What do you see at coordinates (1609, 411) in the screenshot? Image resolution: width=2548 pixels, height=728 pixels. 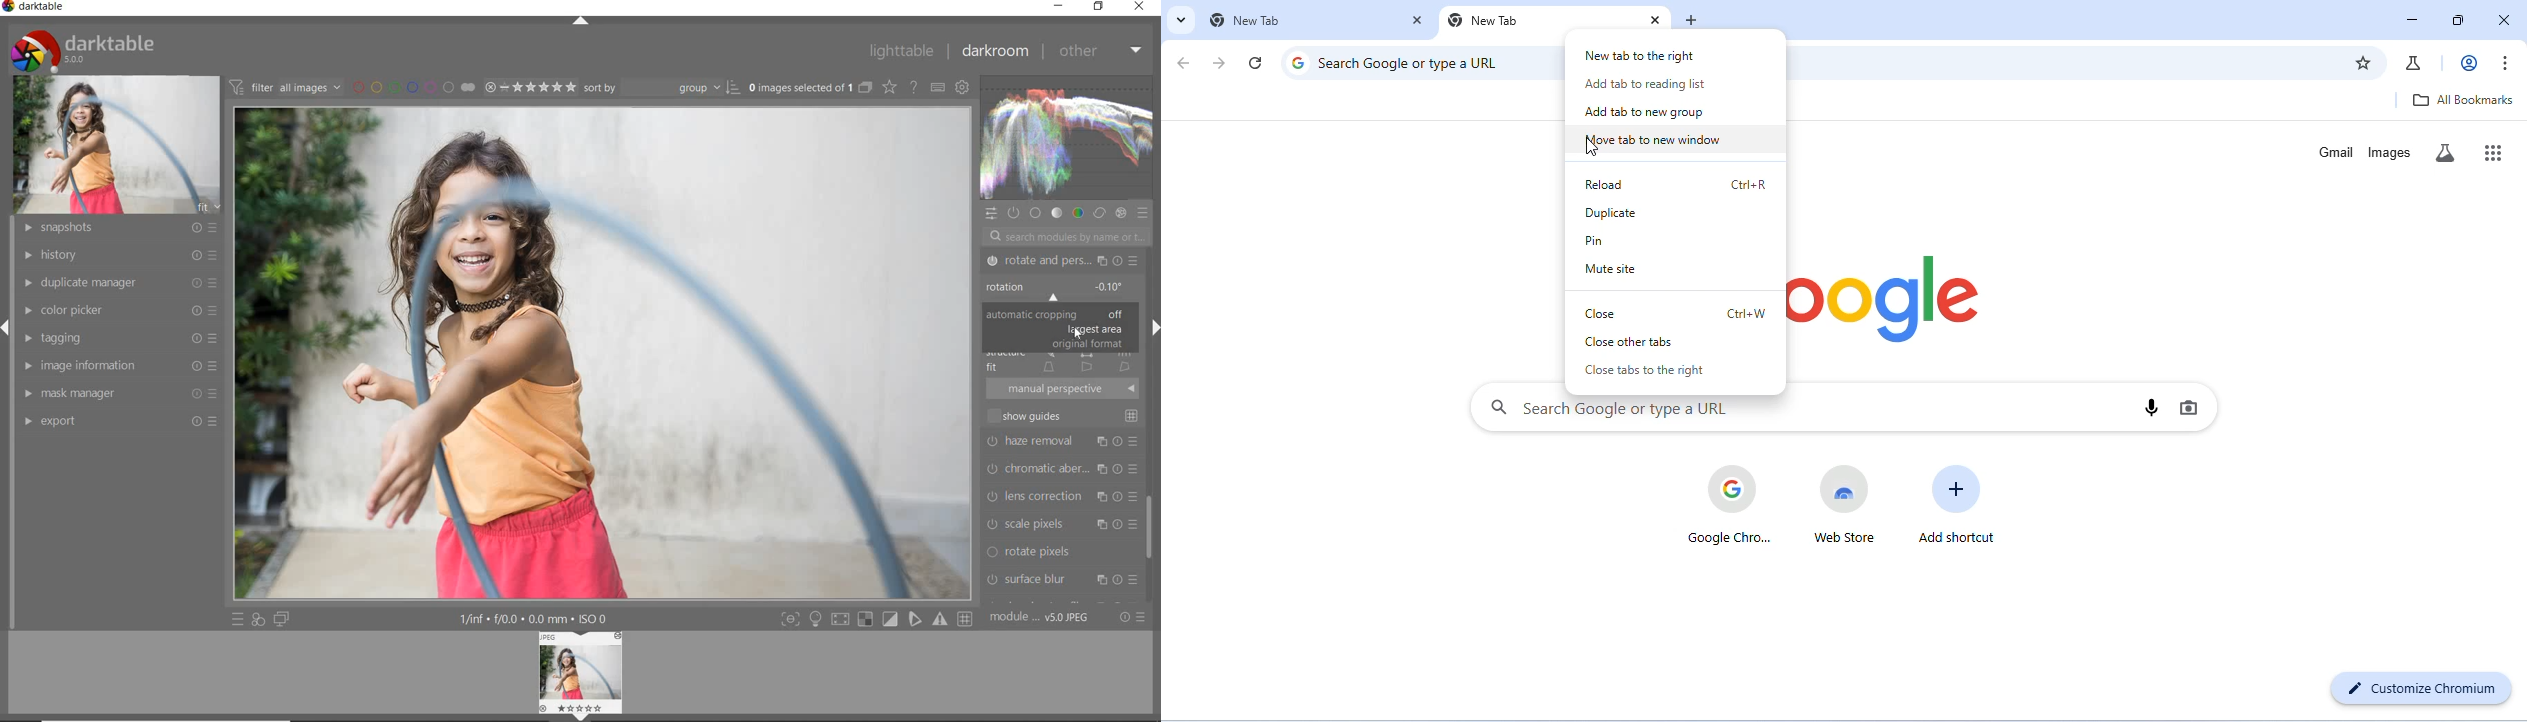 I see `search google or type a URL` at bounding box center [1609, 411].